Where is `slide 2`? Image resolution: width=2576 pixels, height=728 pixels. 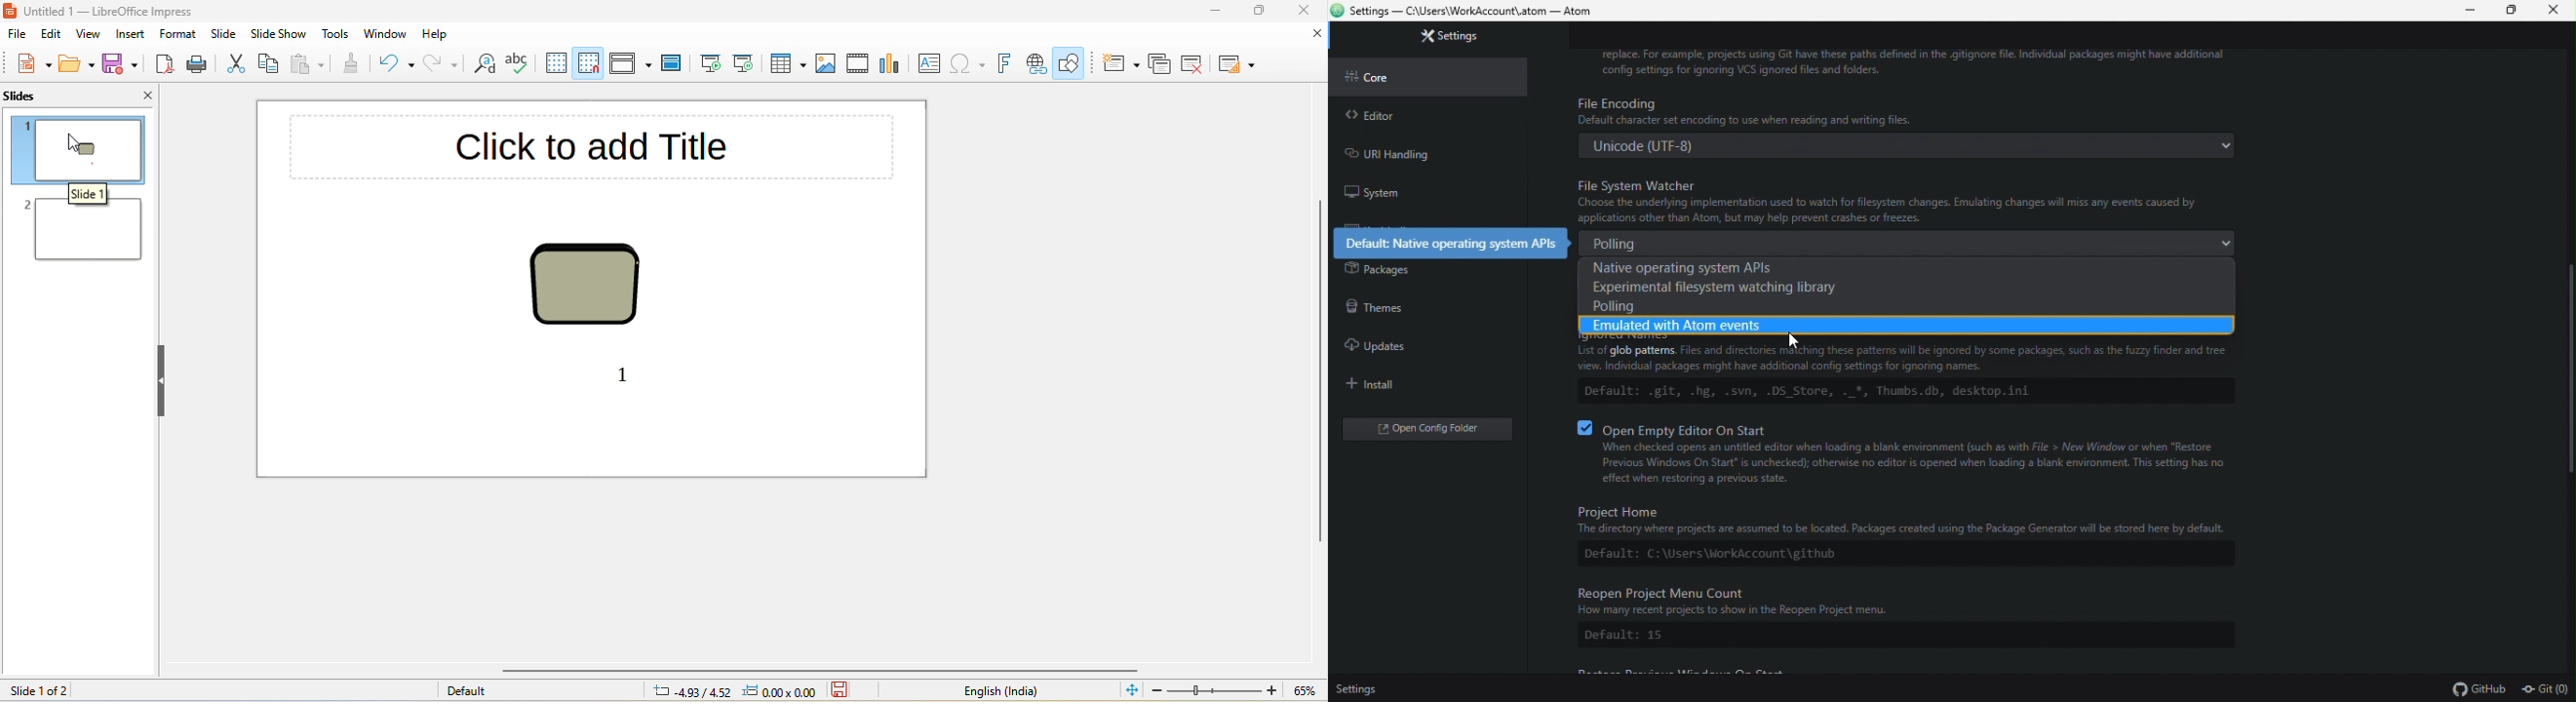 slide 2 is located at coordinates (82, 229).